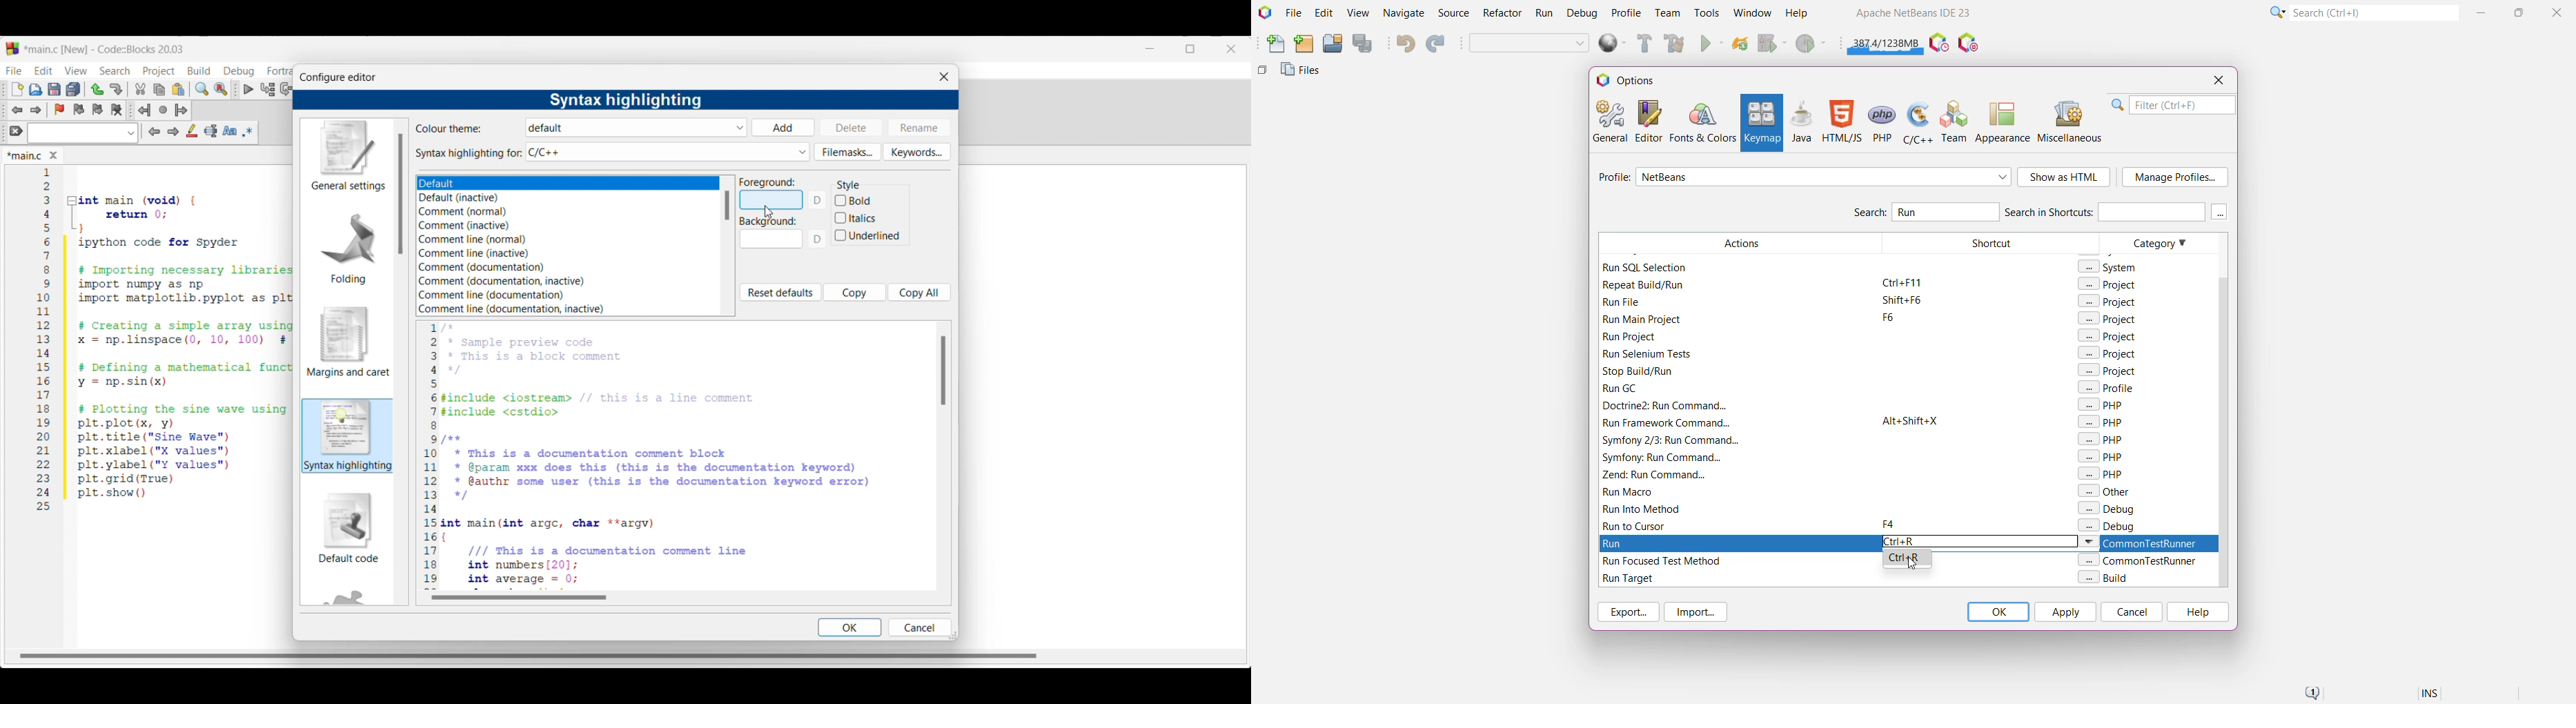 The width and height of the screenshot is (2576, 728). Describe the element at coordinates (468, 213) in the screenshot. I see `Comment (normal)` at that location.